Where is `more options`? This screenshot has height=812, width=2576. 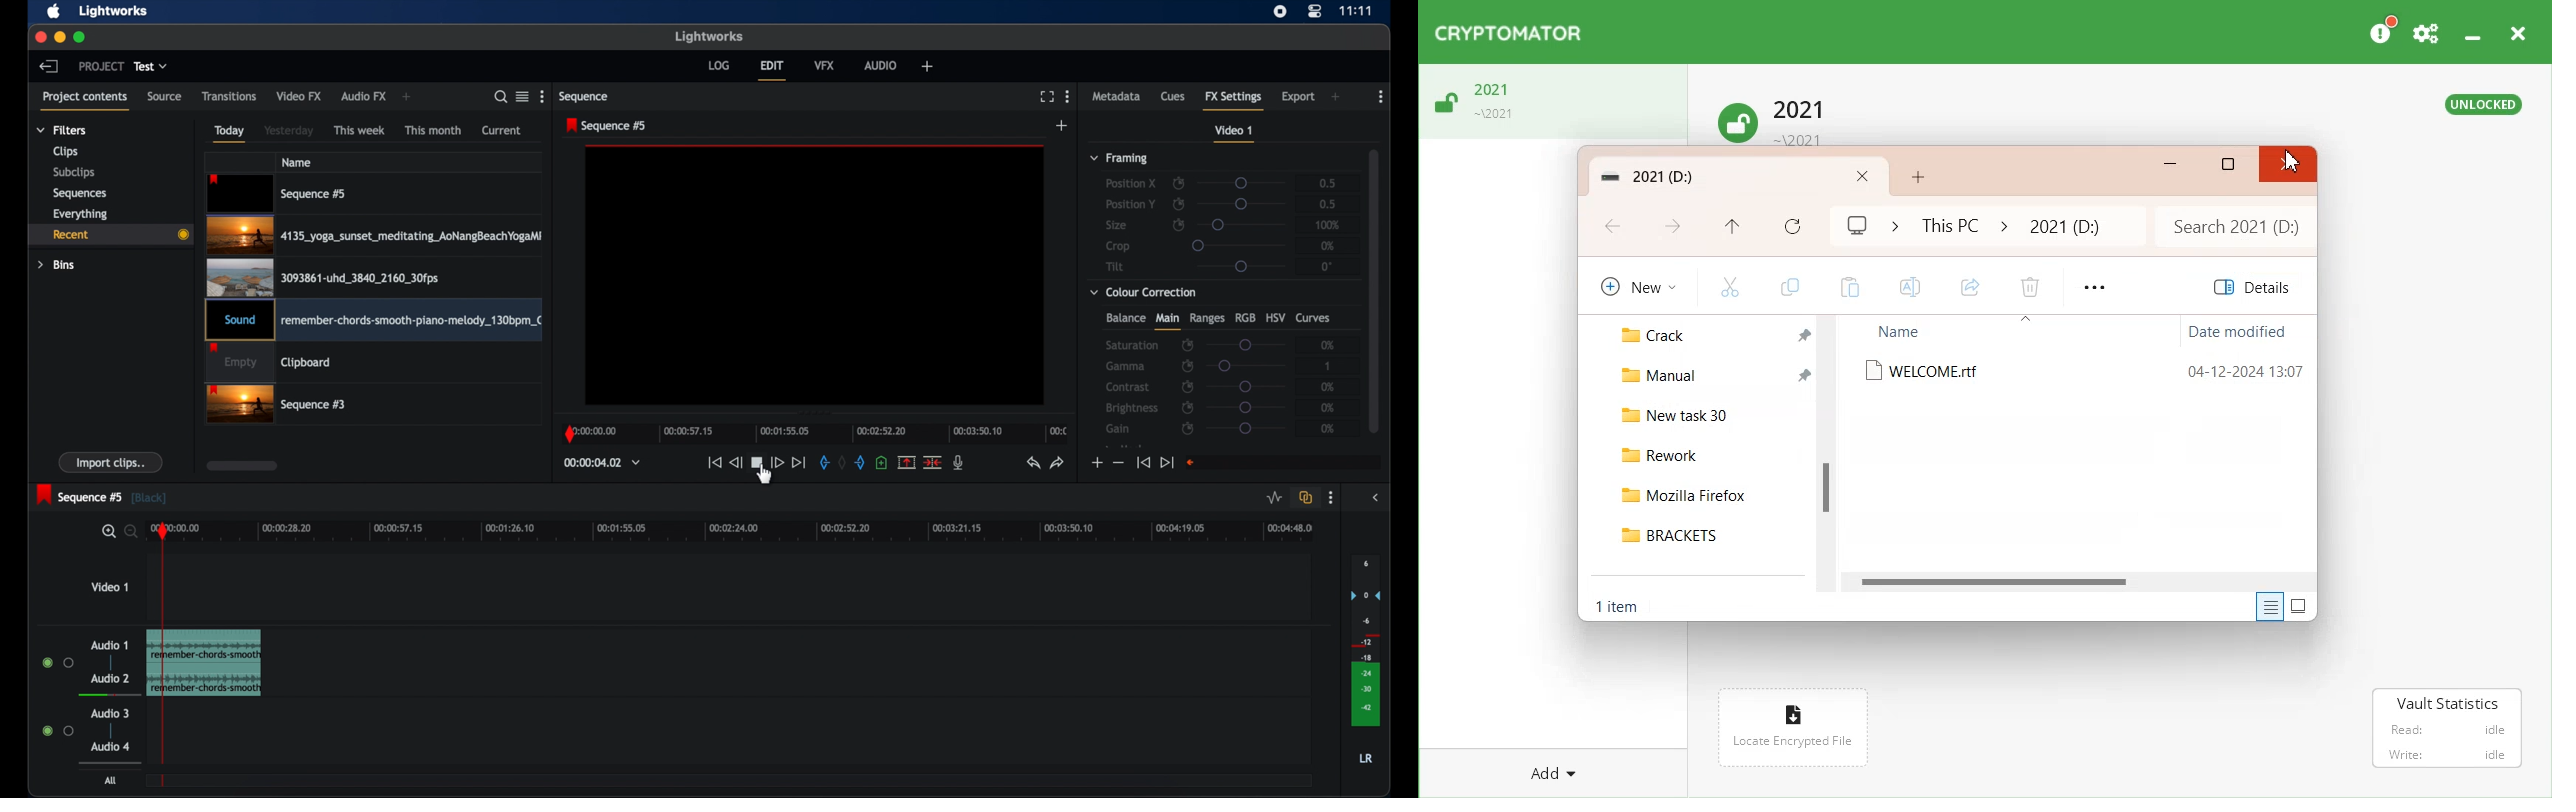 more options is located at coordinates (544, 96).